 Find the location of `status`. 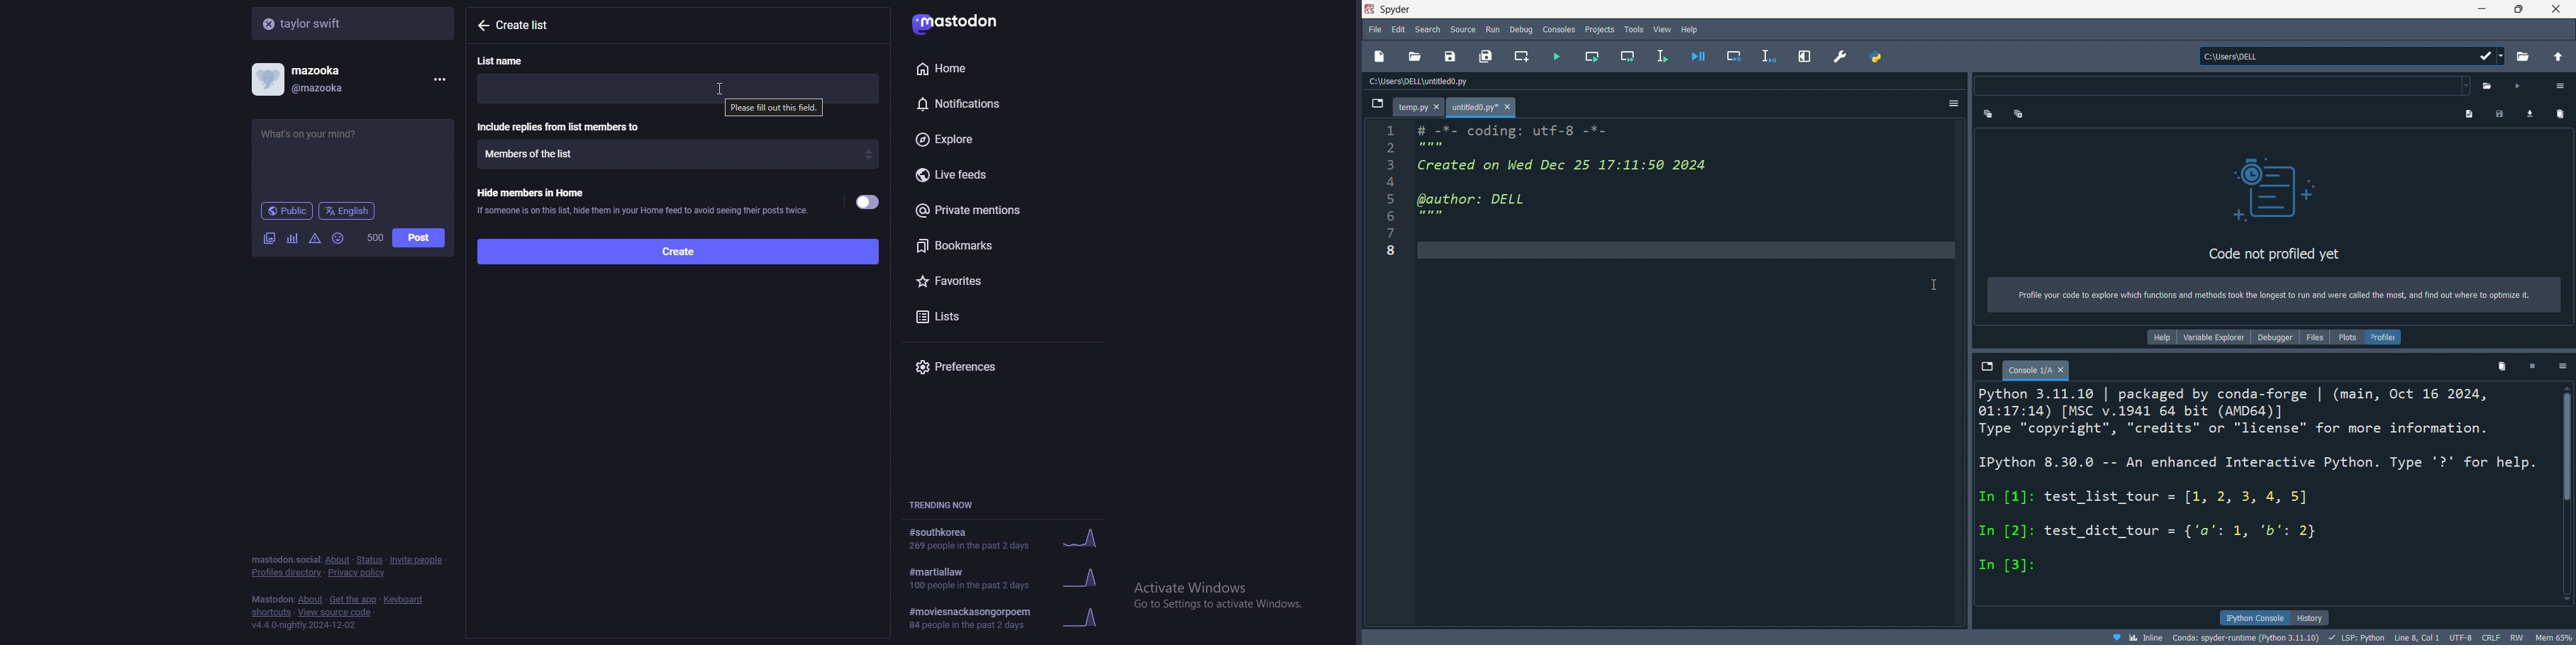

status is located at coordinates (369, 560).